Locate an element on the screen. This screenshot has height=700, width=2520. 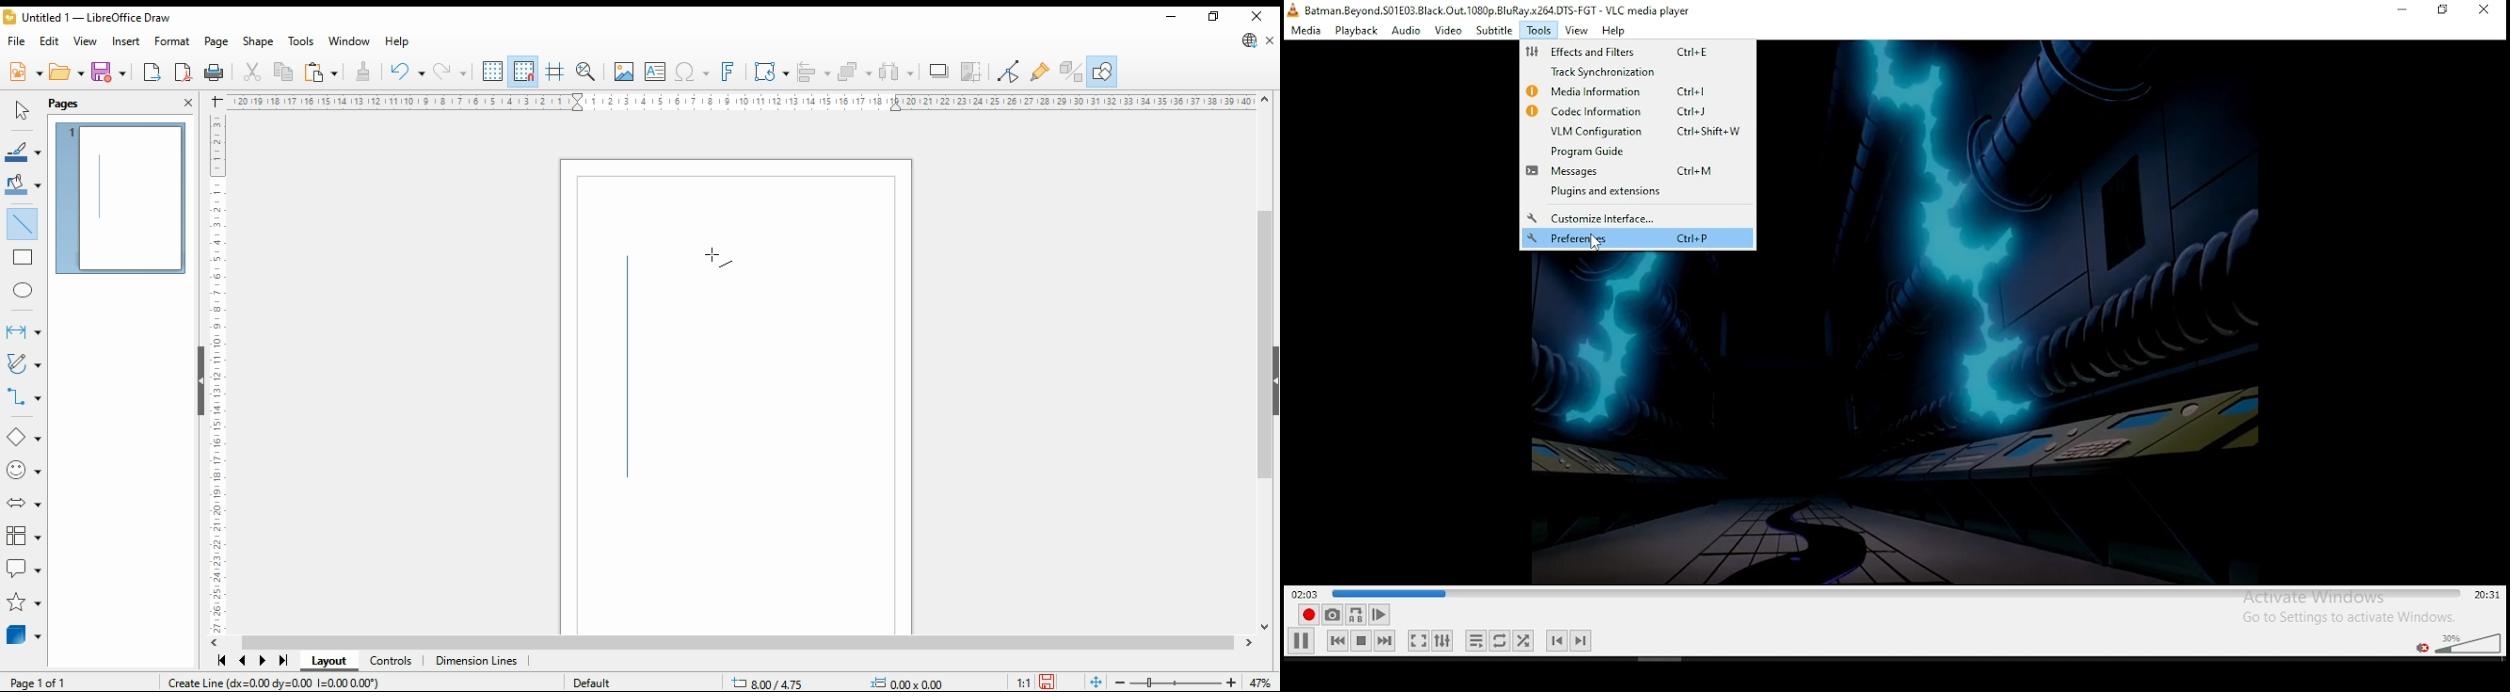
mute/unmute is located at coordinates (2421, 647).